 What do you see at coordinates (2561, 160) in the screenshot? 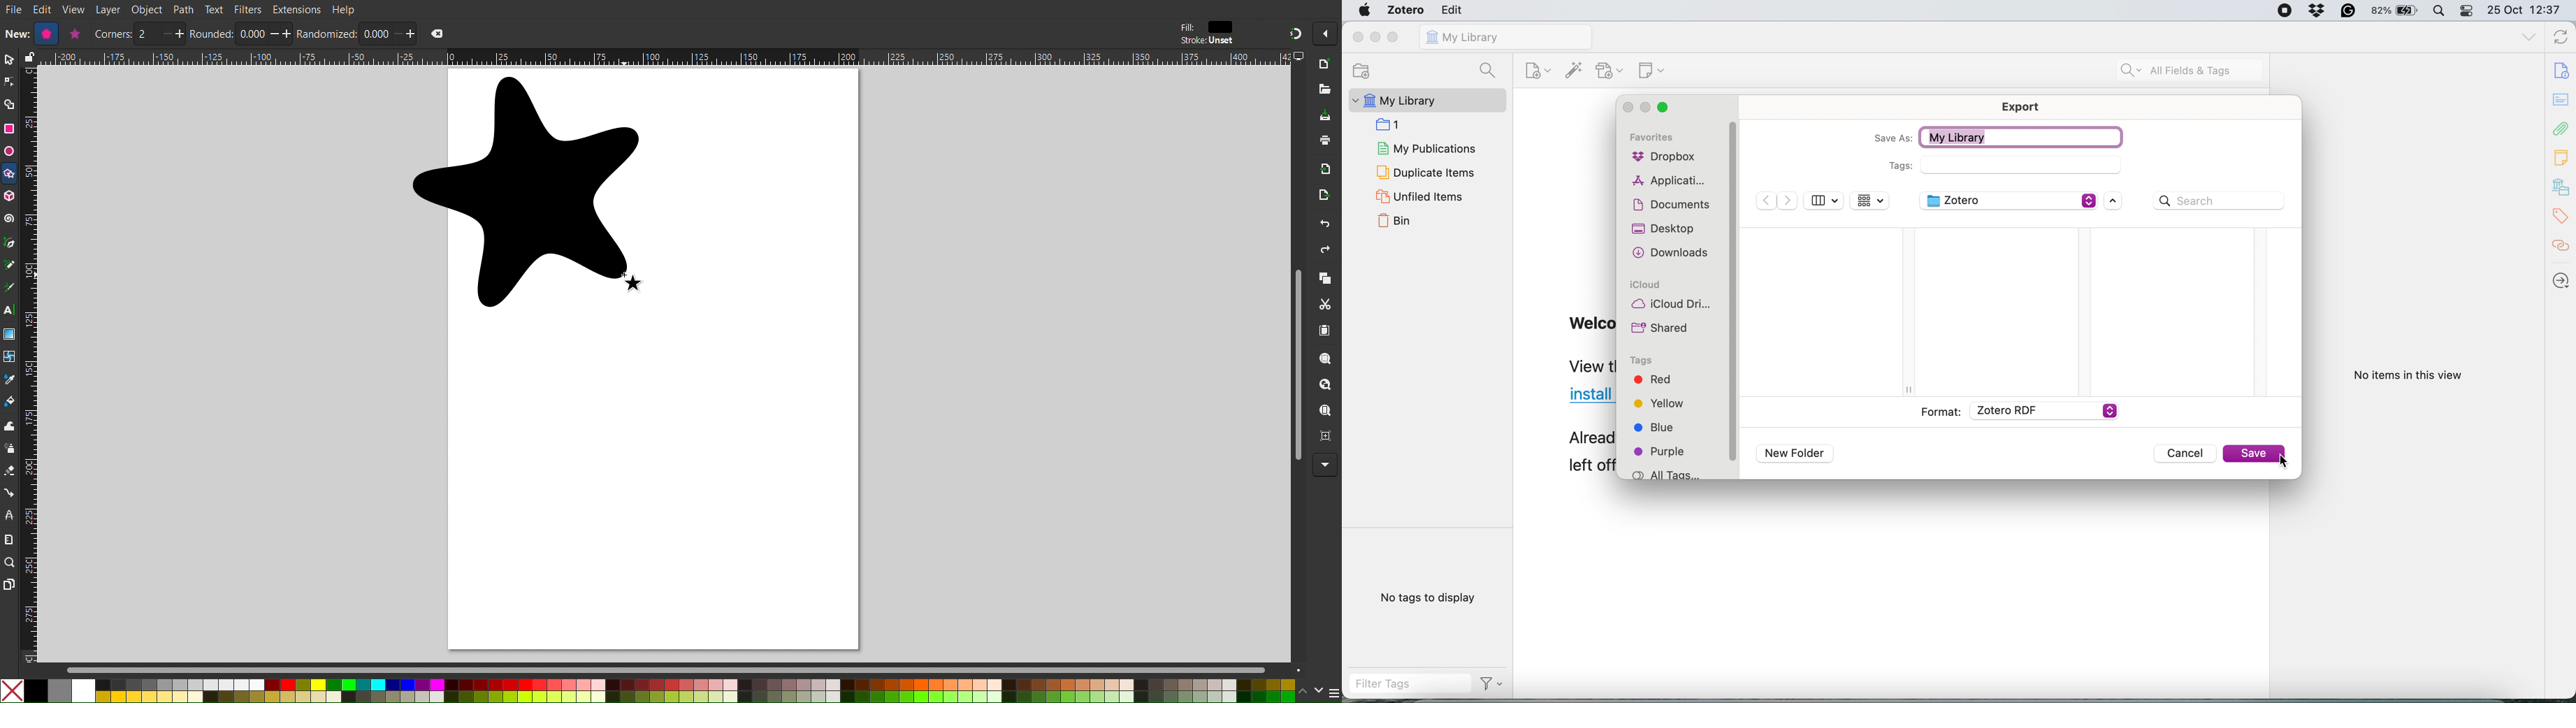
I see `note` at bounding box center [2561, 160].